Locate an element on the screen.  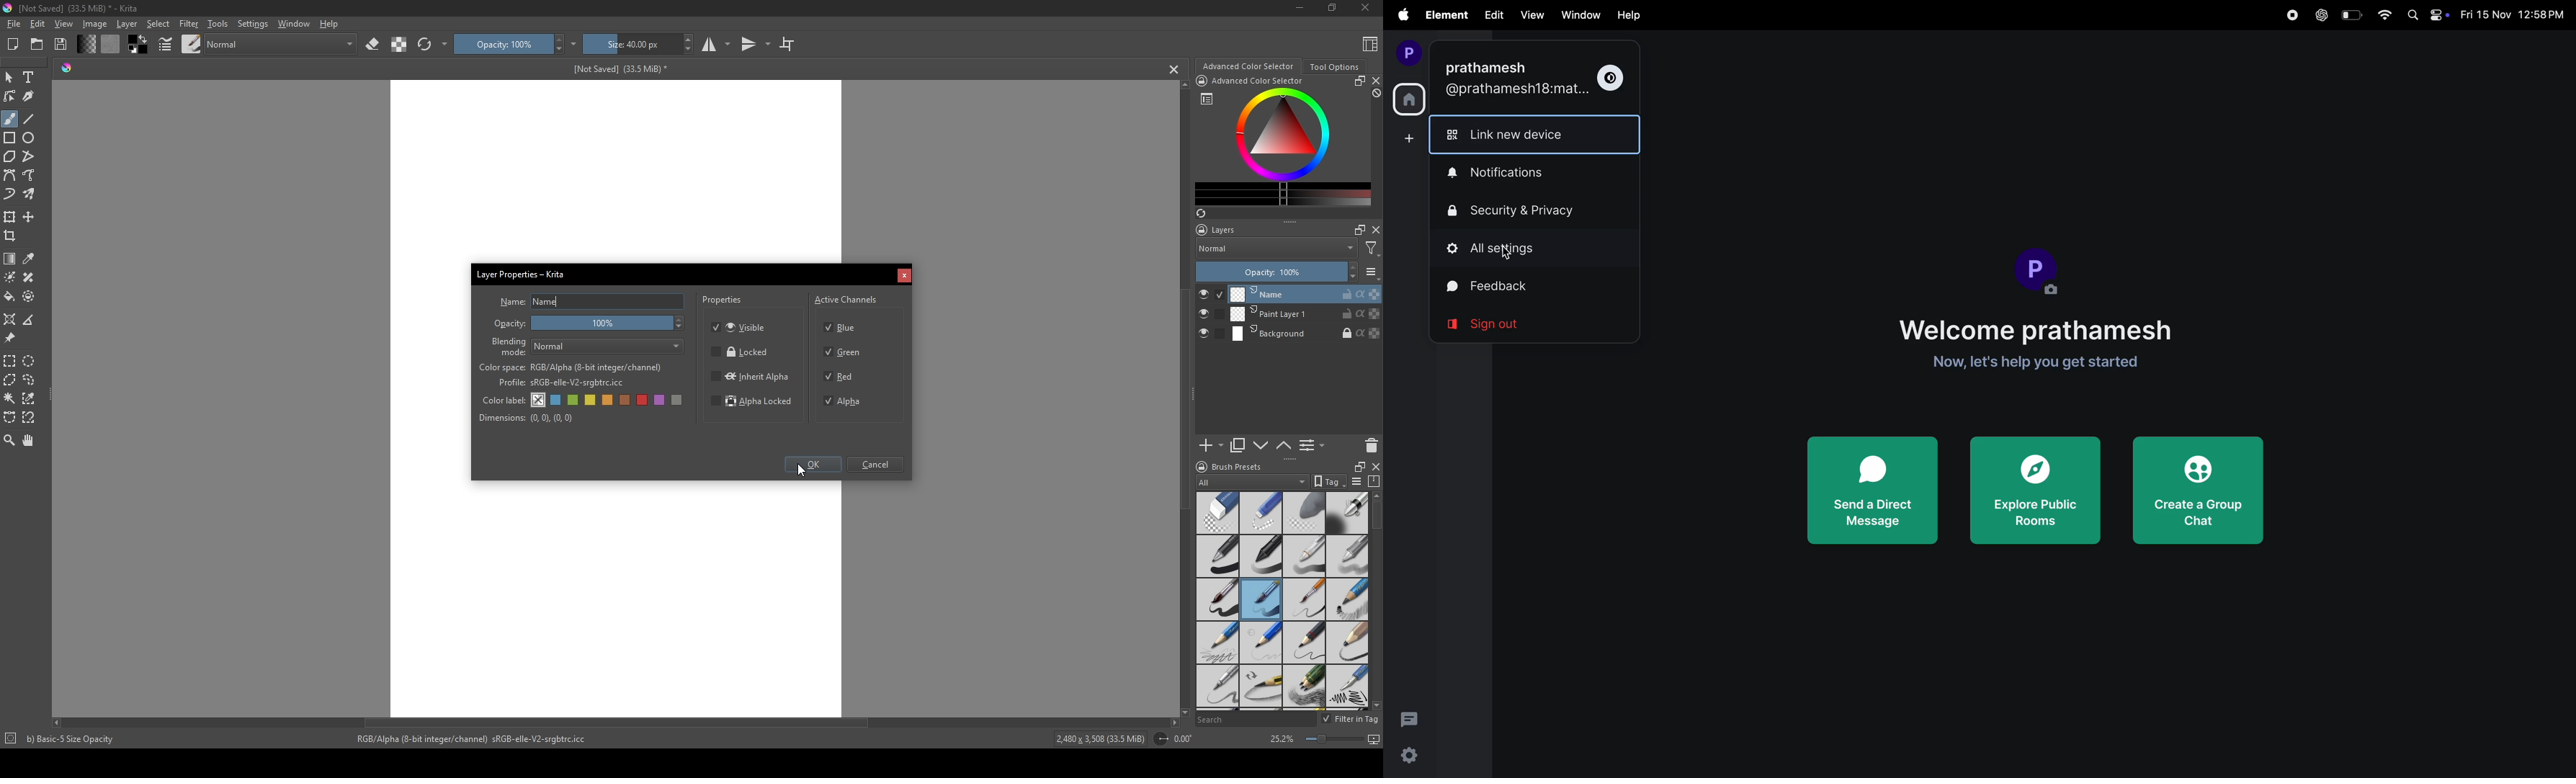
Active channels is located at coordinates (846, 298).